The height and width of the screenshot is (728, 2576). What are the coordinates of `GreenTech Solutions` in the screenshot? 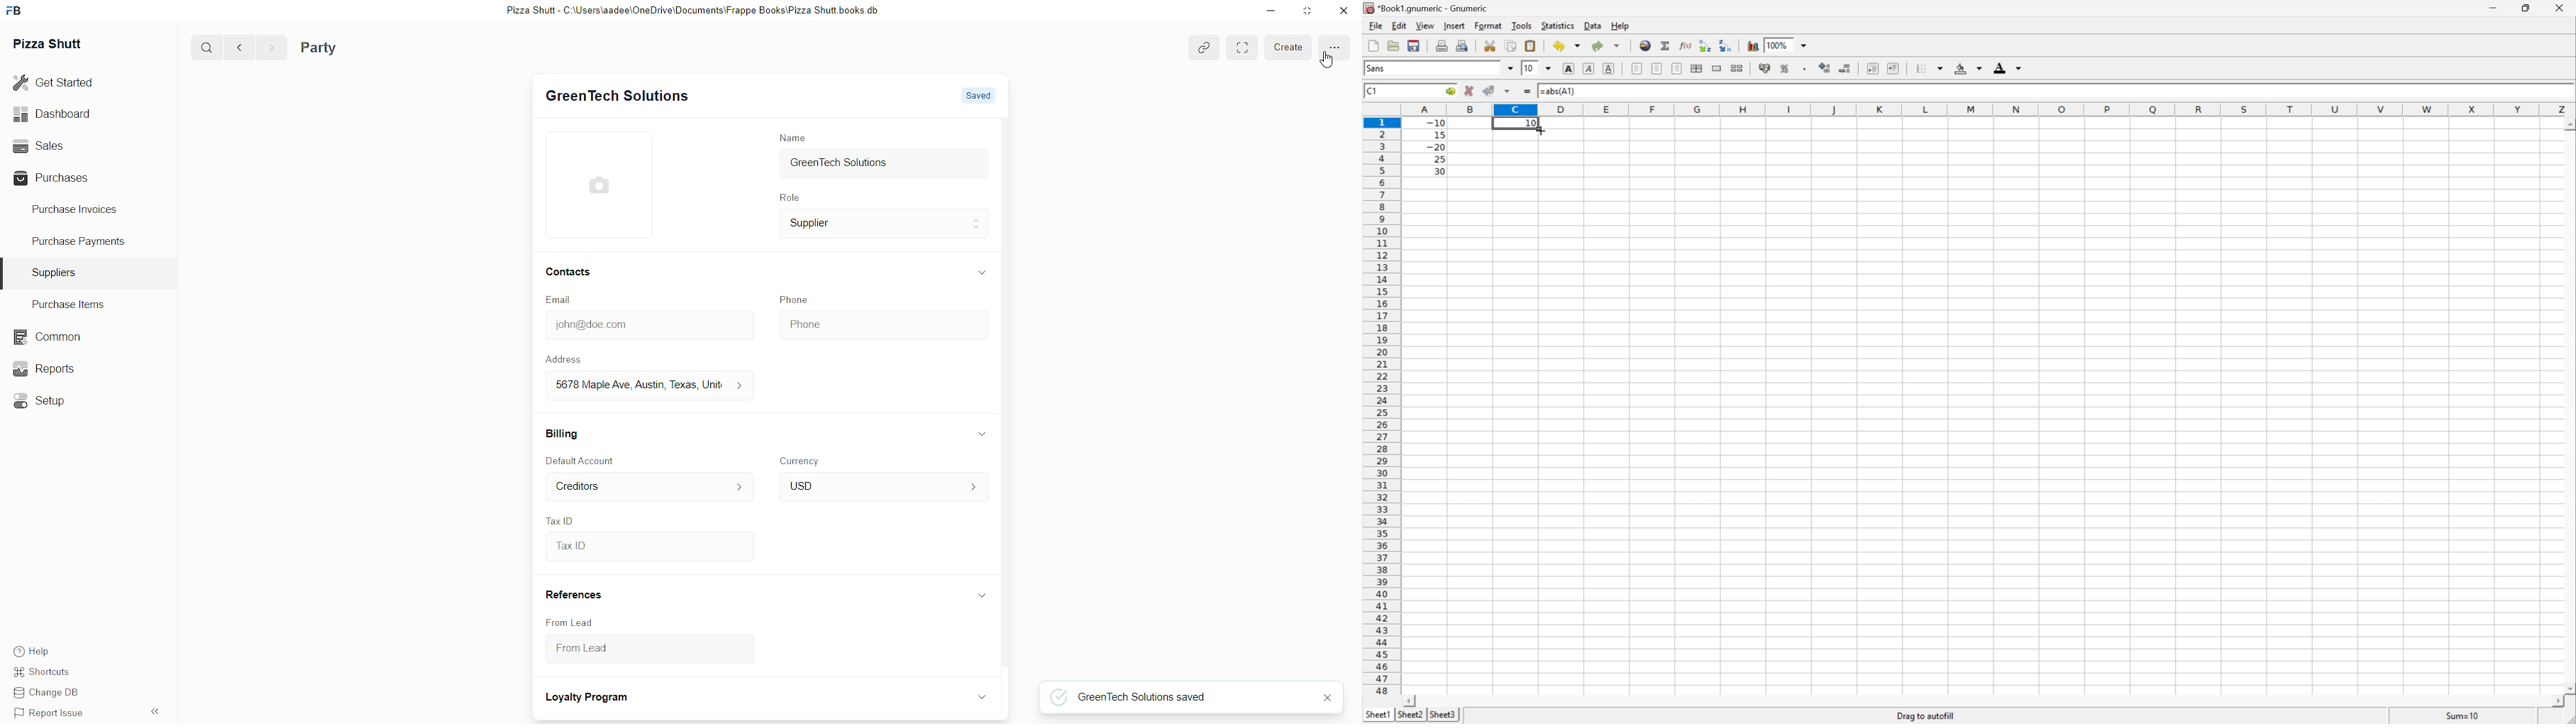 It's located at (617, 97).